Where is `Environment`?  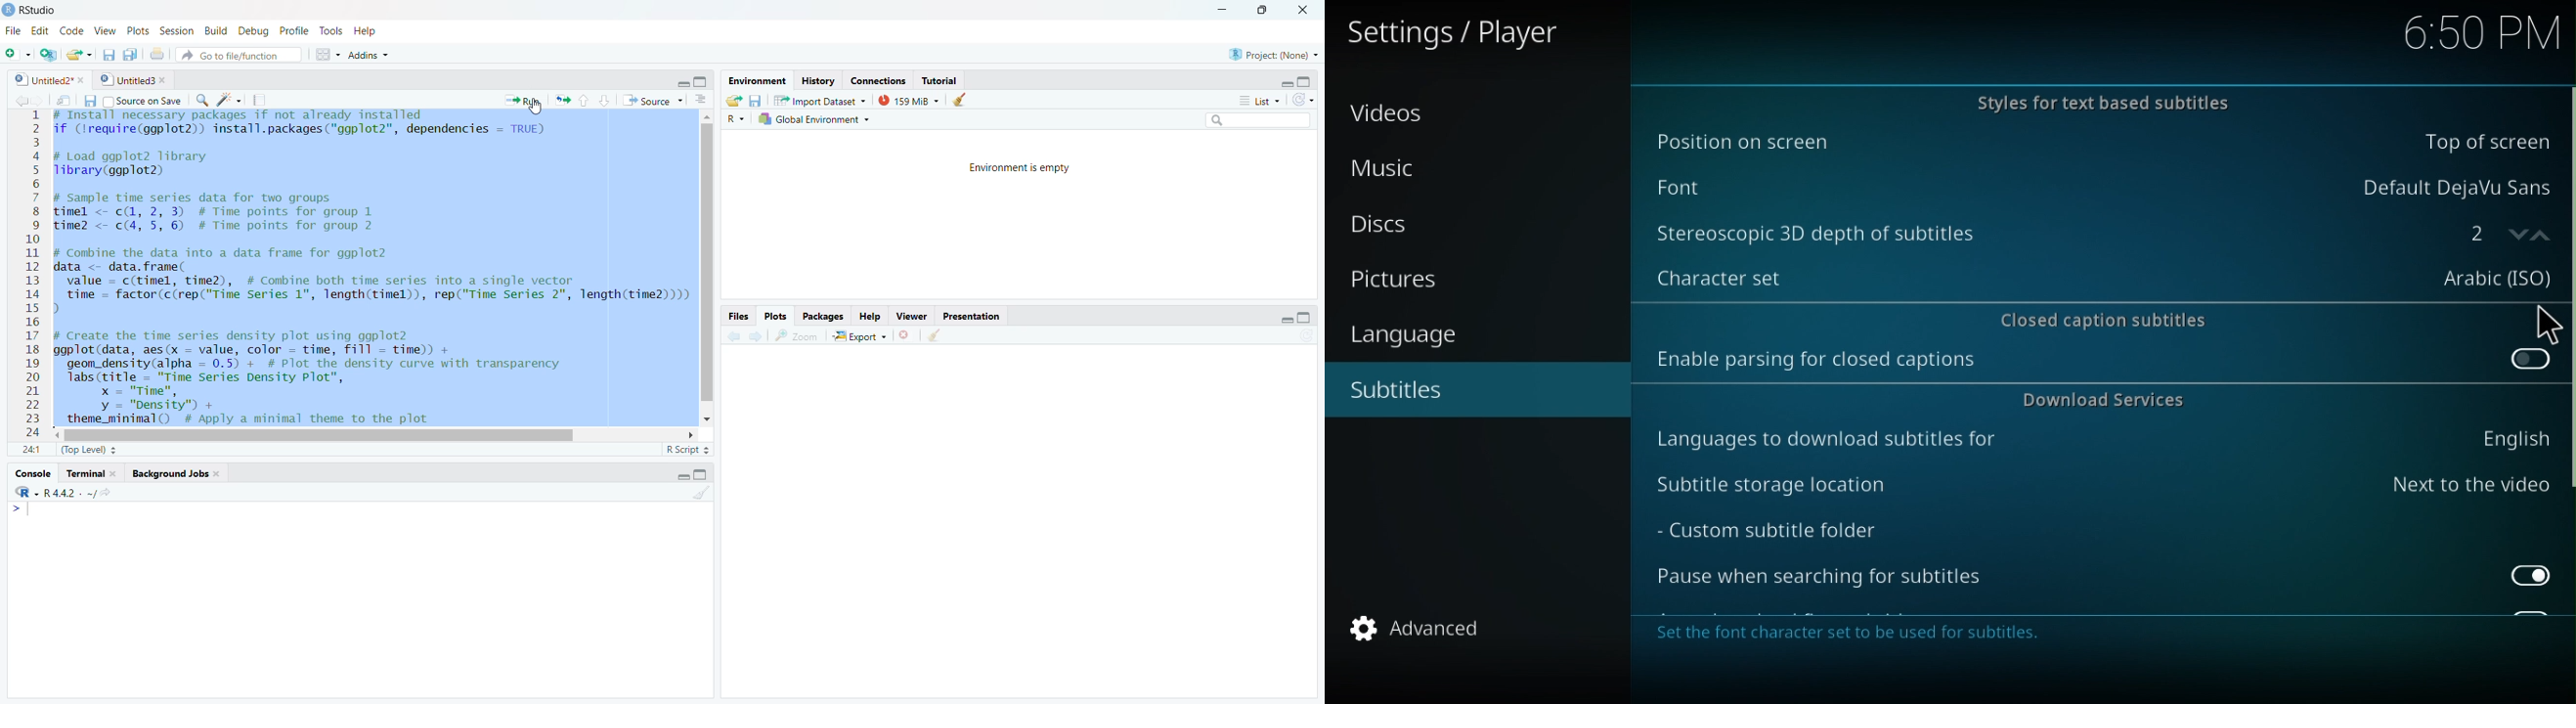
Environment is located at coordinates (757, 81).